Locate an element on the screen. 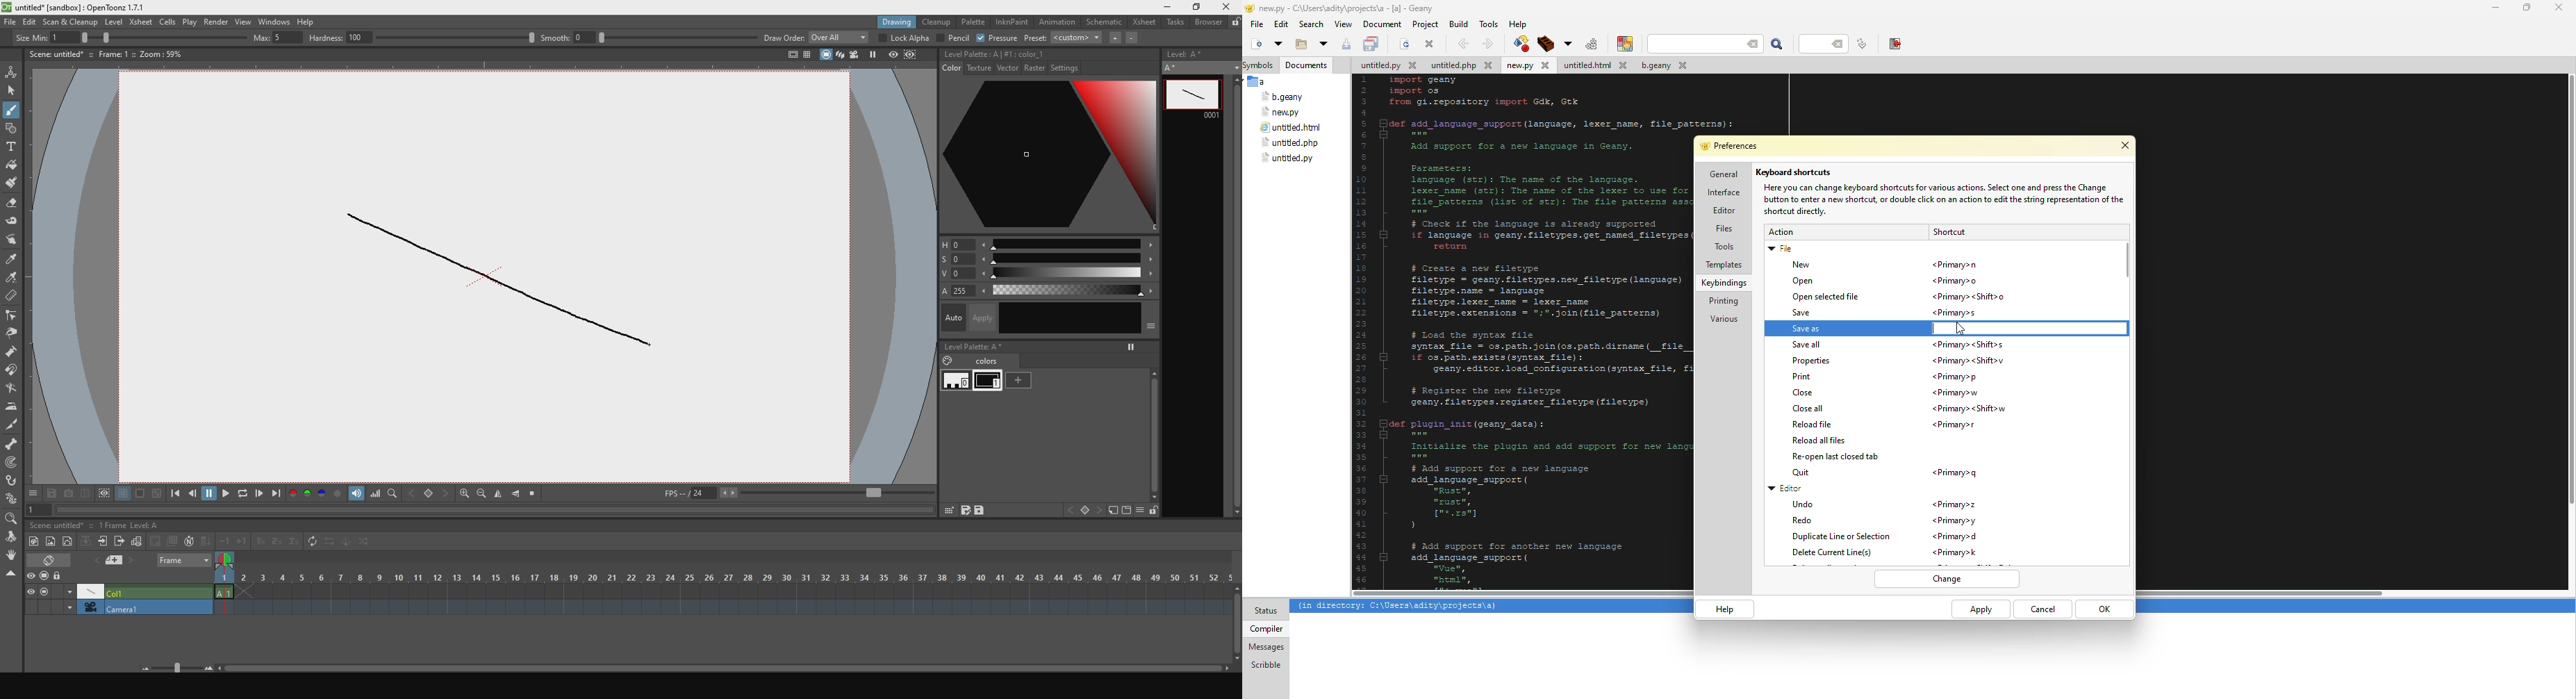  text is located at coordinates (12, 145).